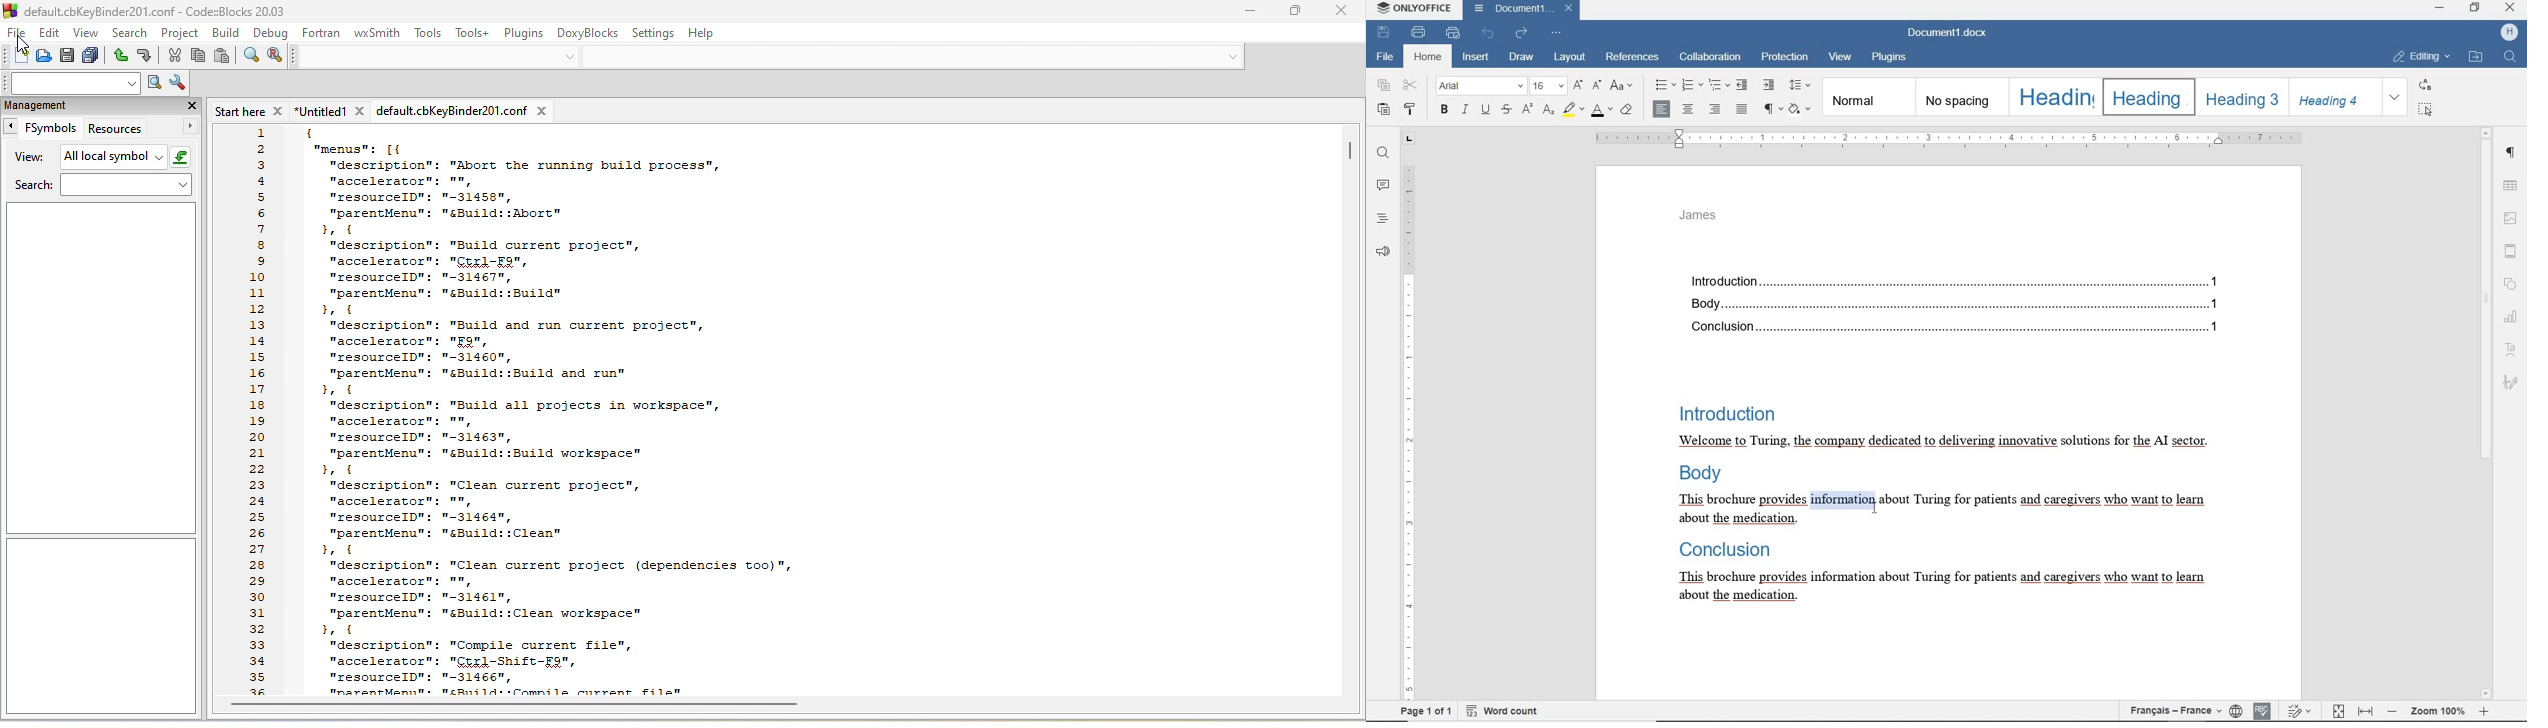  What do you see at coordinates (1867, 98) in the screenshot?
I see `NORMAL` at bounding box center [1867, 98].